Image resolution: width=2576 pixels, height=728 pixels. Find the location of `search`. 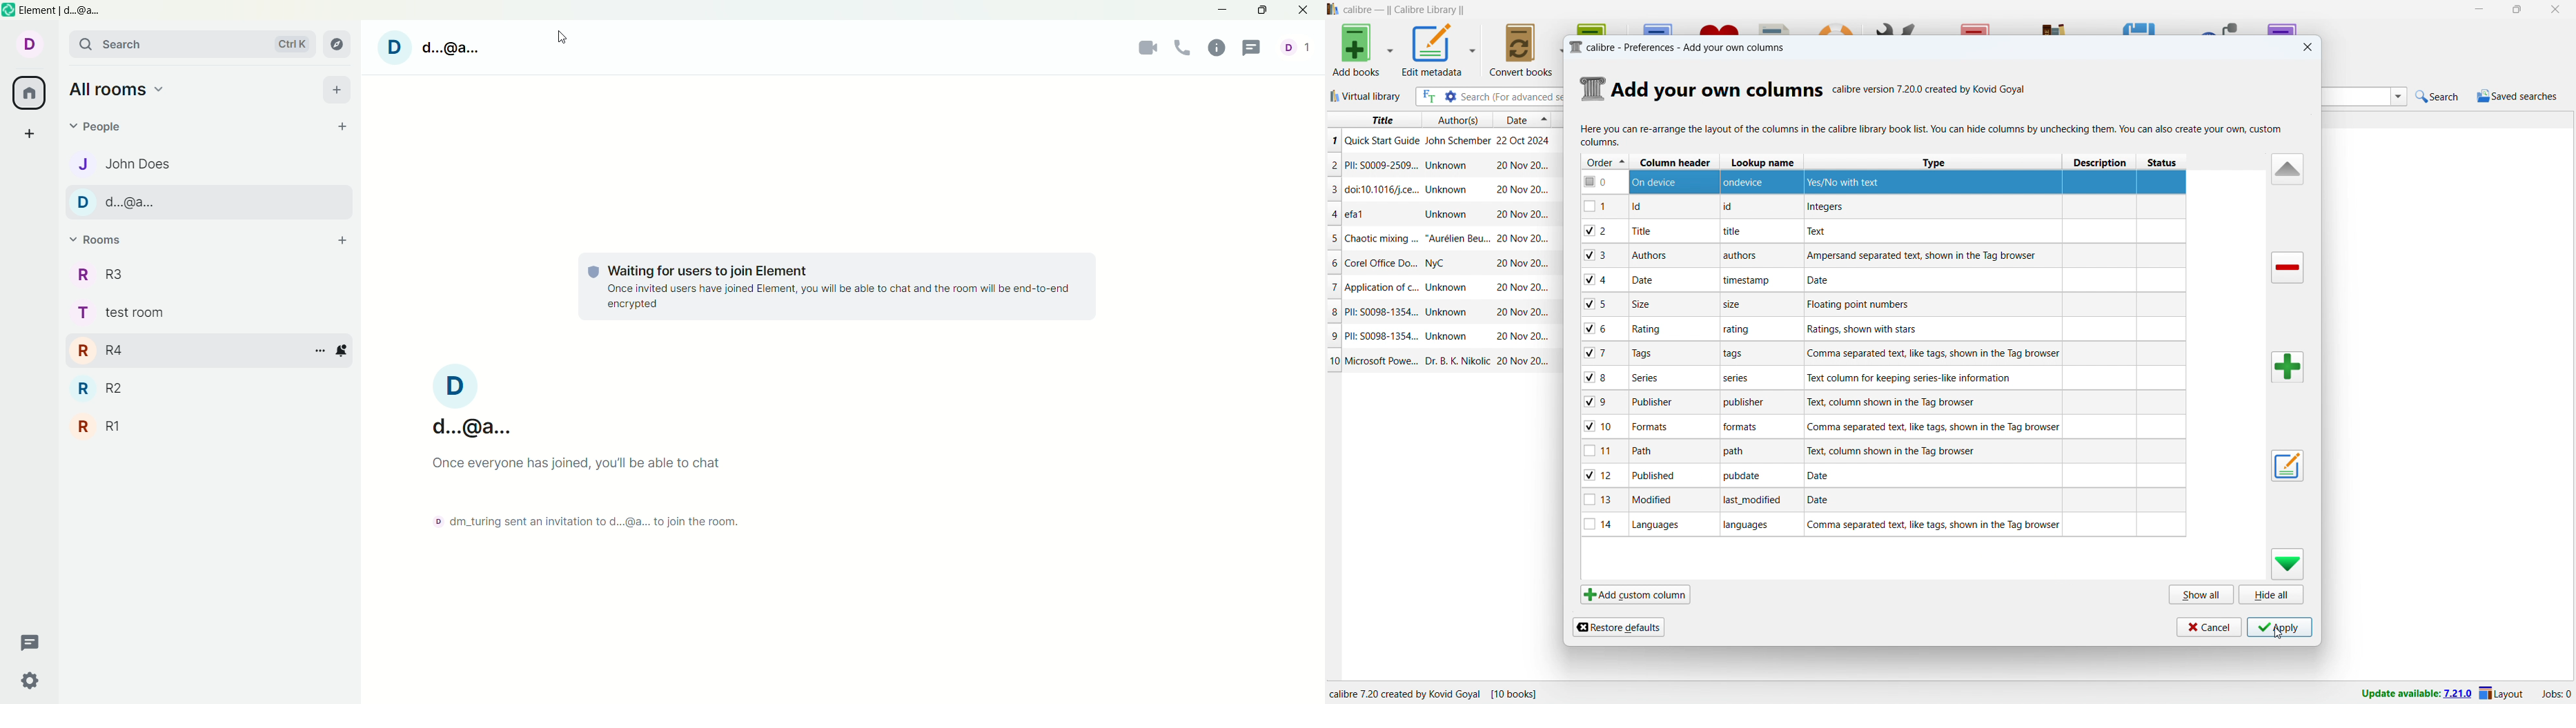

search is located at coordinates (191, 45).